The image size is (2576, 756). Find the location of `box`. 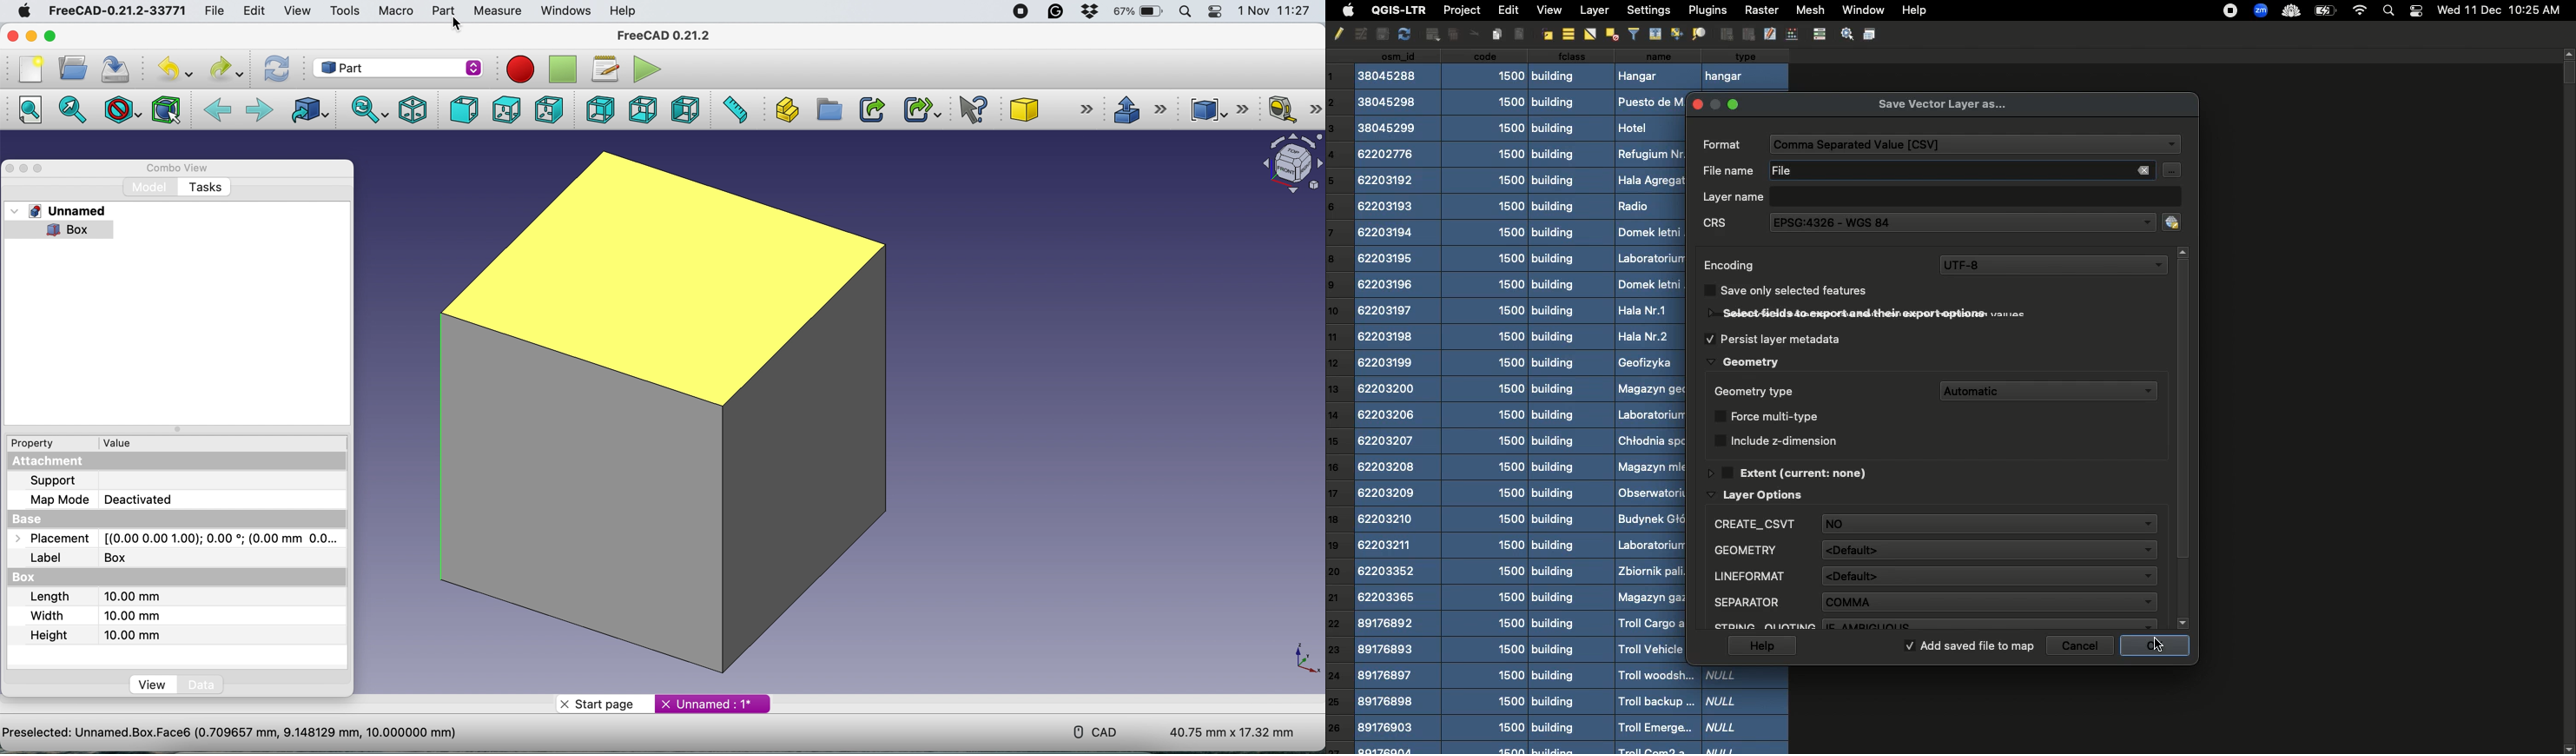

box is located at coordinates (66, 228).